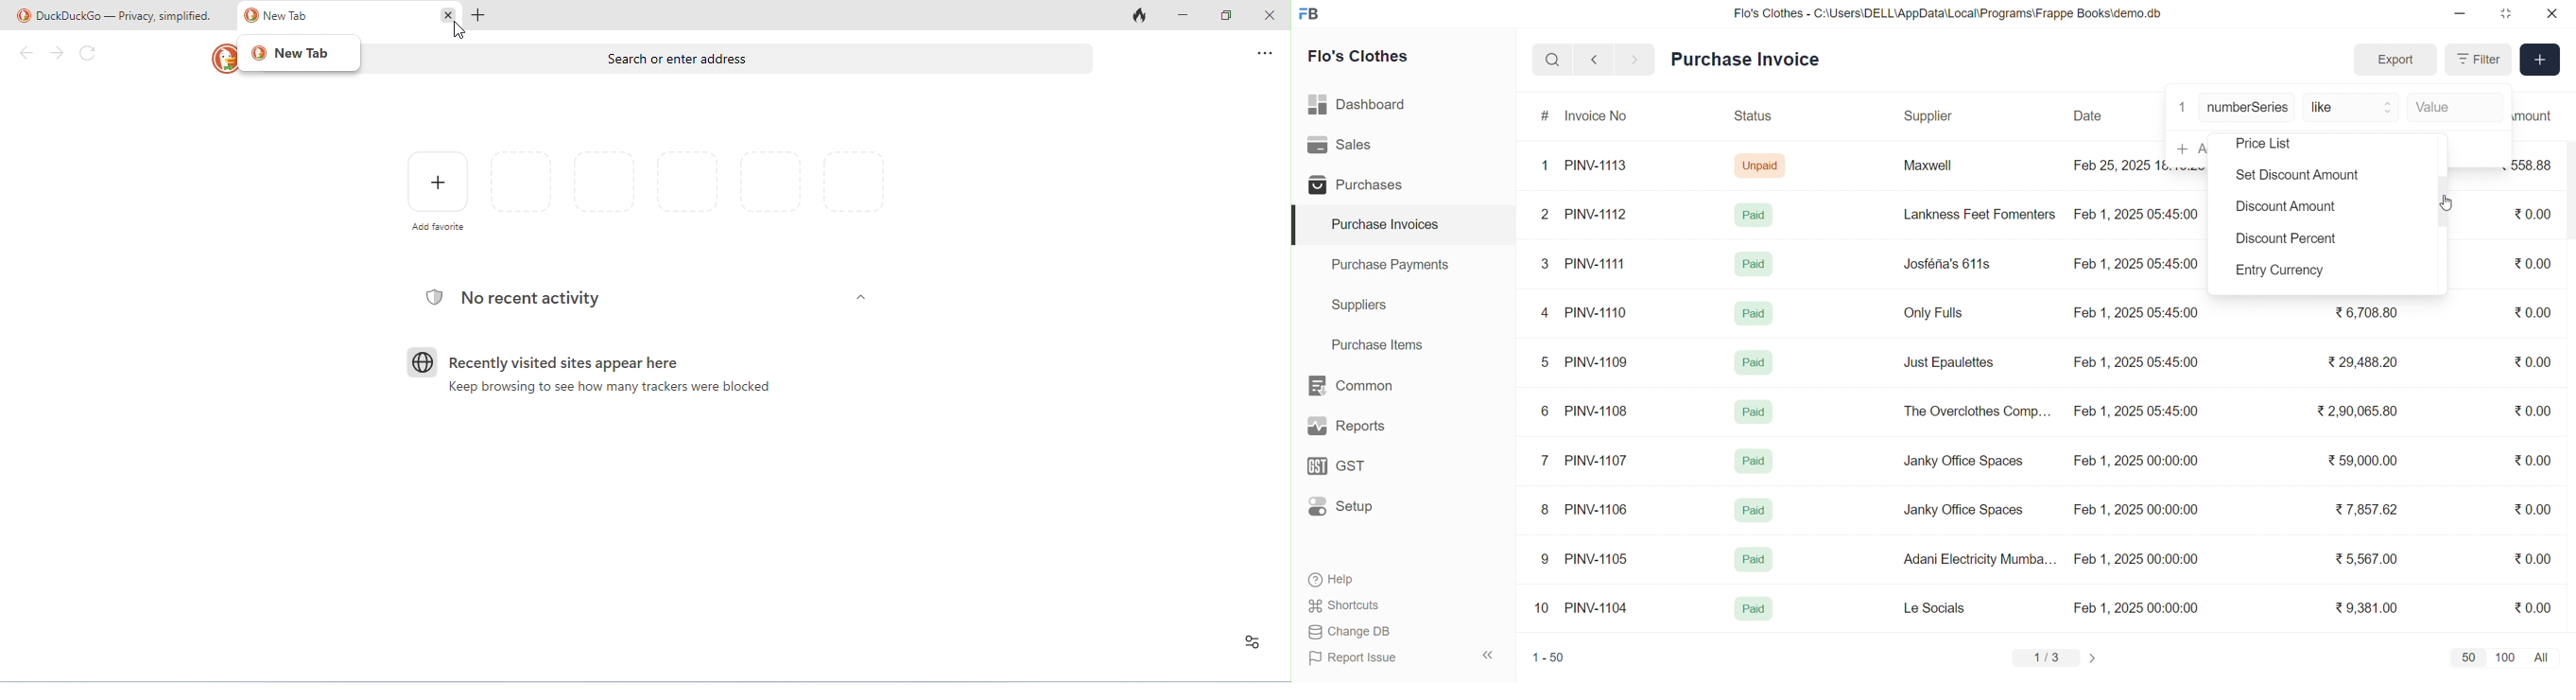 Image resolution: width=2576 pixels, height=700 pixels. I want to click on 9, so click(1546, 559).